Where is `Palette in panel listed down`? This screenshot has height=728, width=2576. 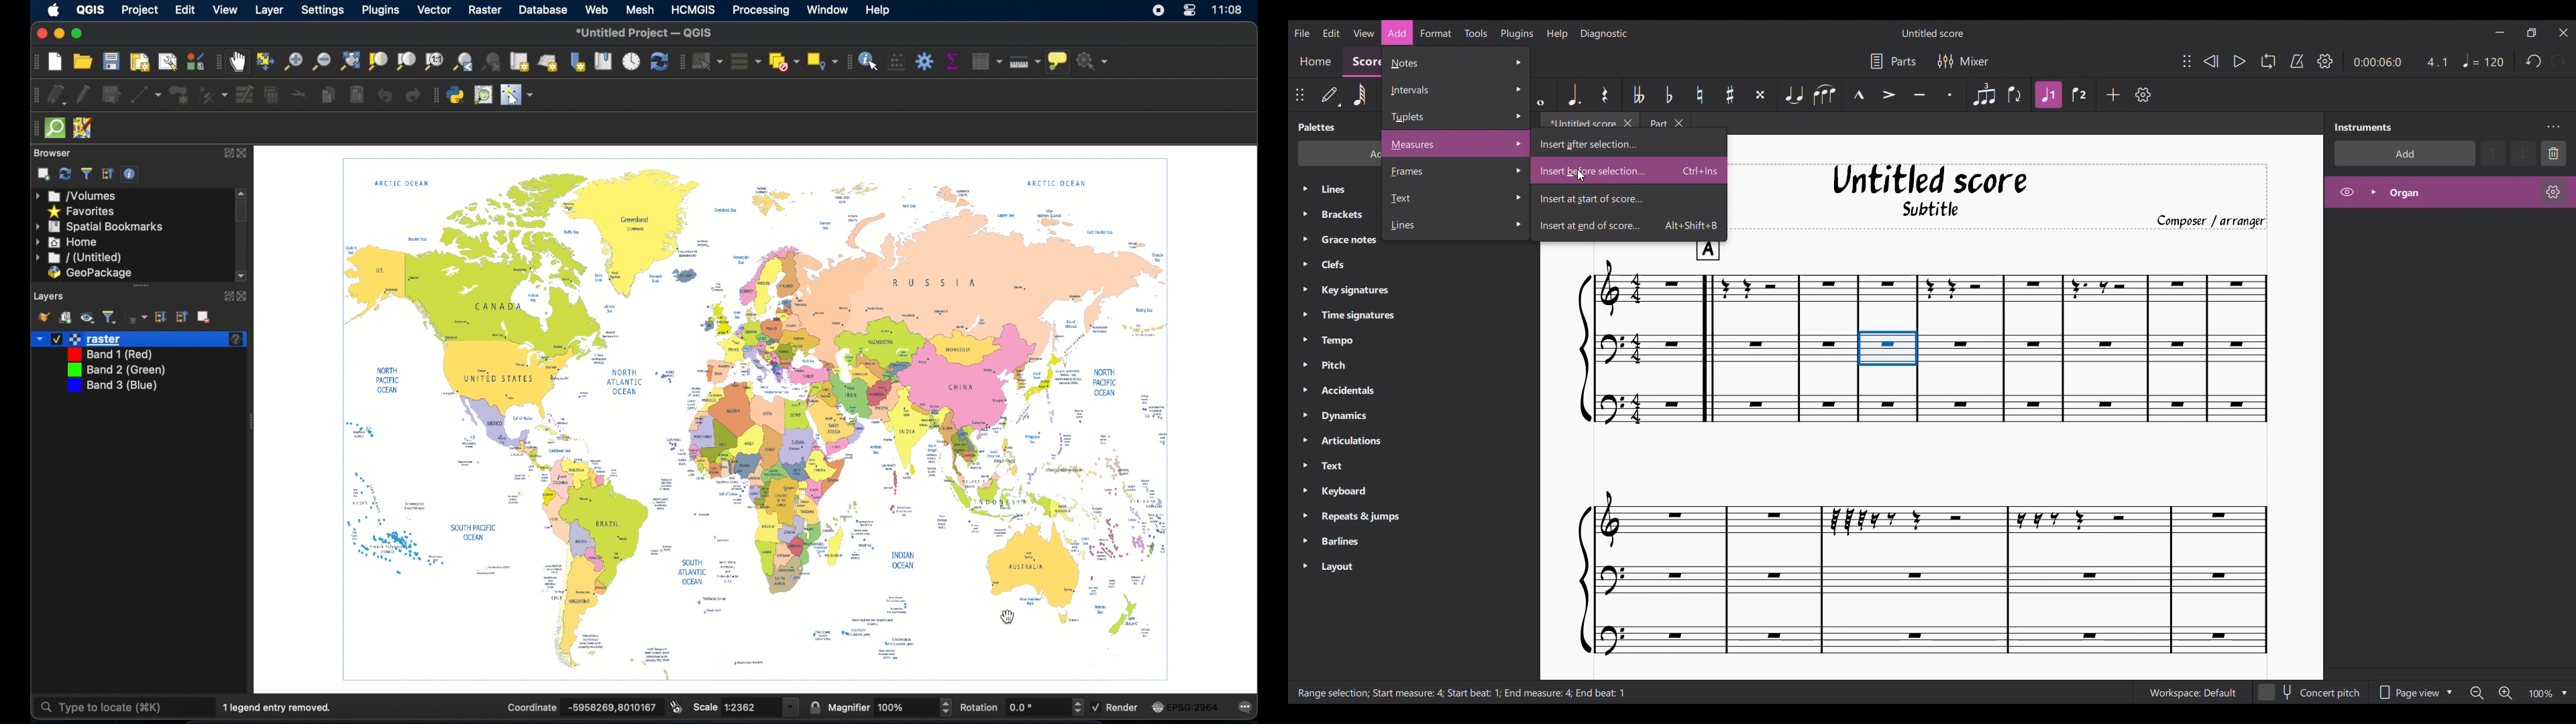 Palette in panel listed down is located at coordinates (1349, 379).